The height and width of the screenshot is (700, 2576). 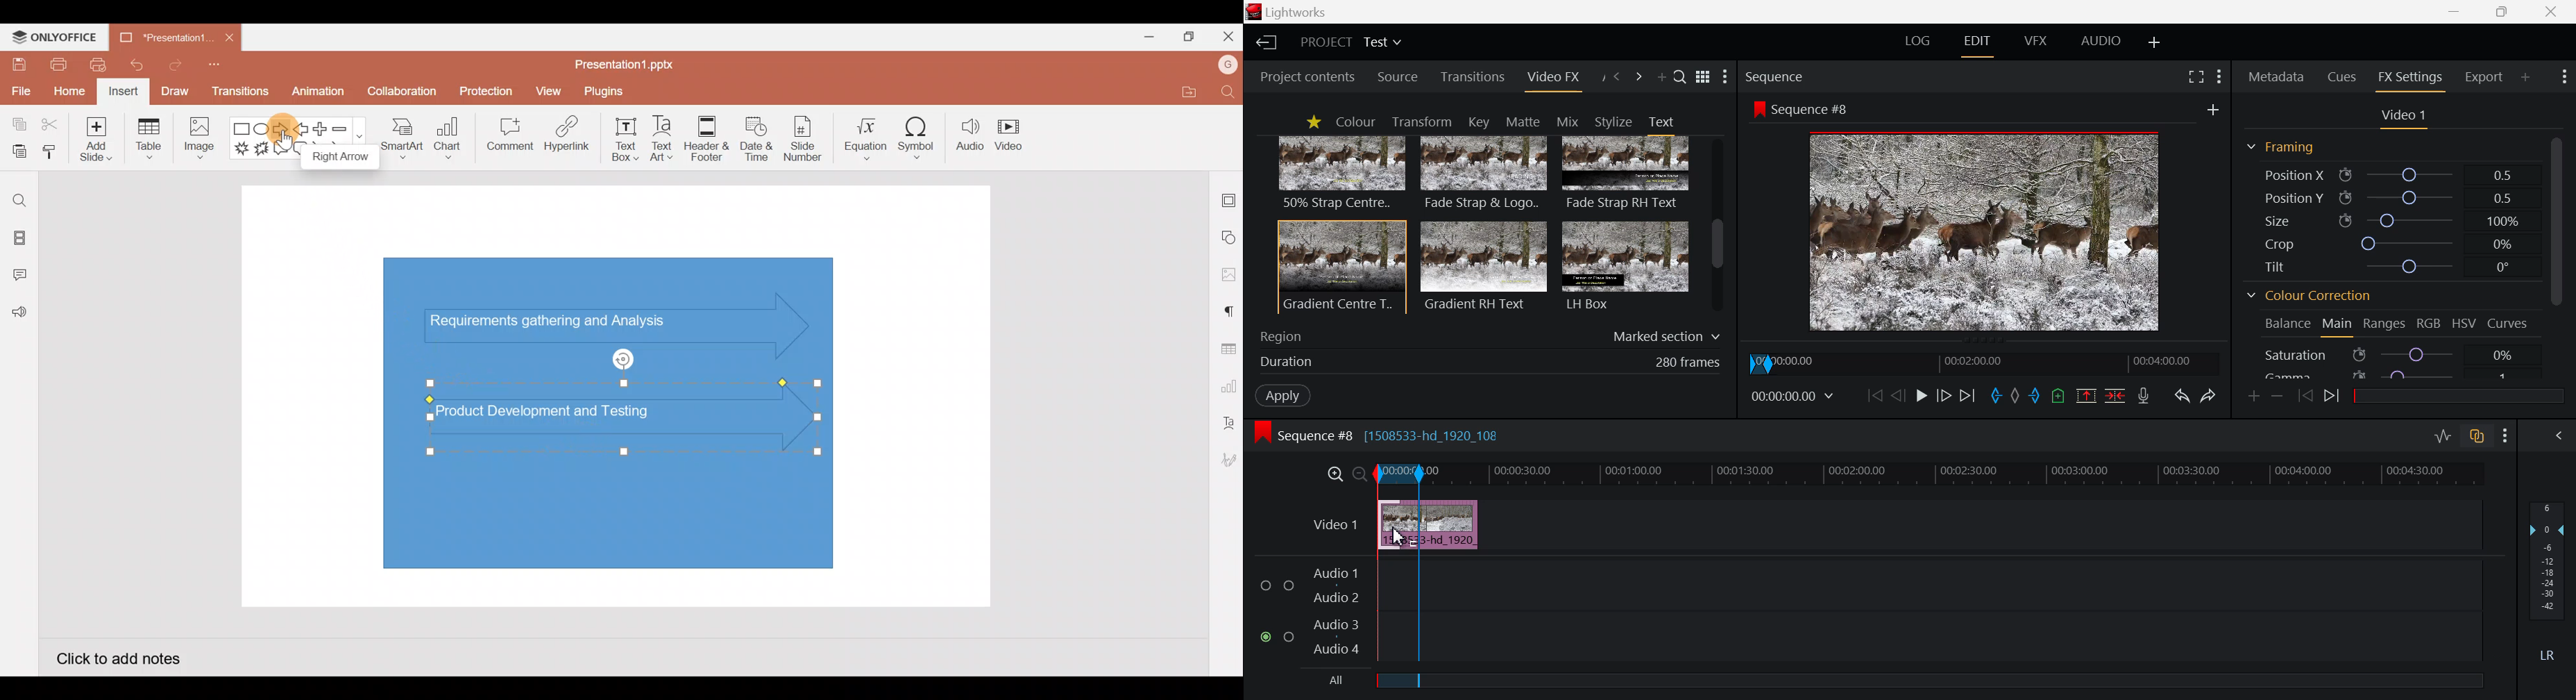 What do you see at coordinates (626, 139) in the screenshot?
I see `Text box` at bounding box center [626, 139].